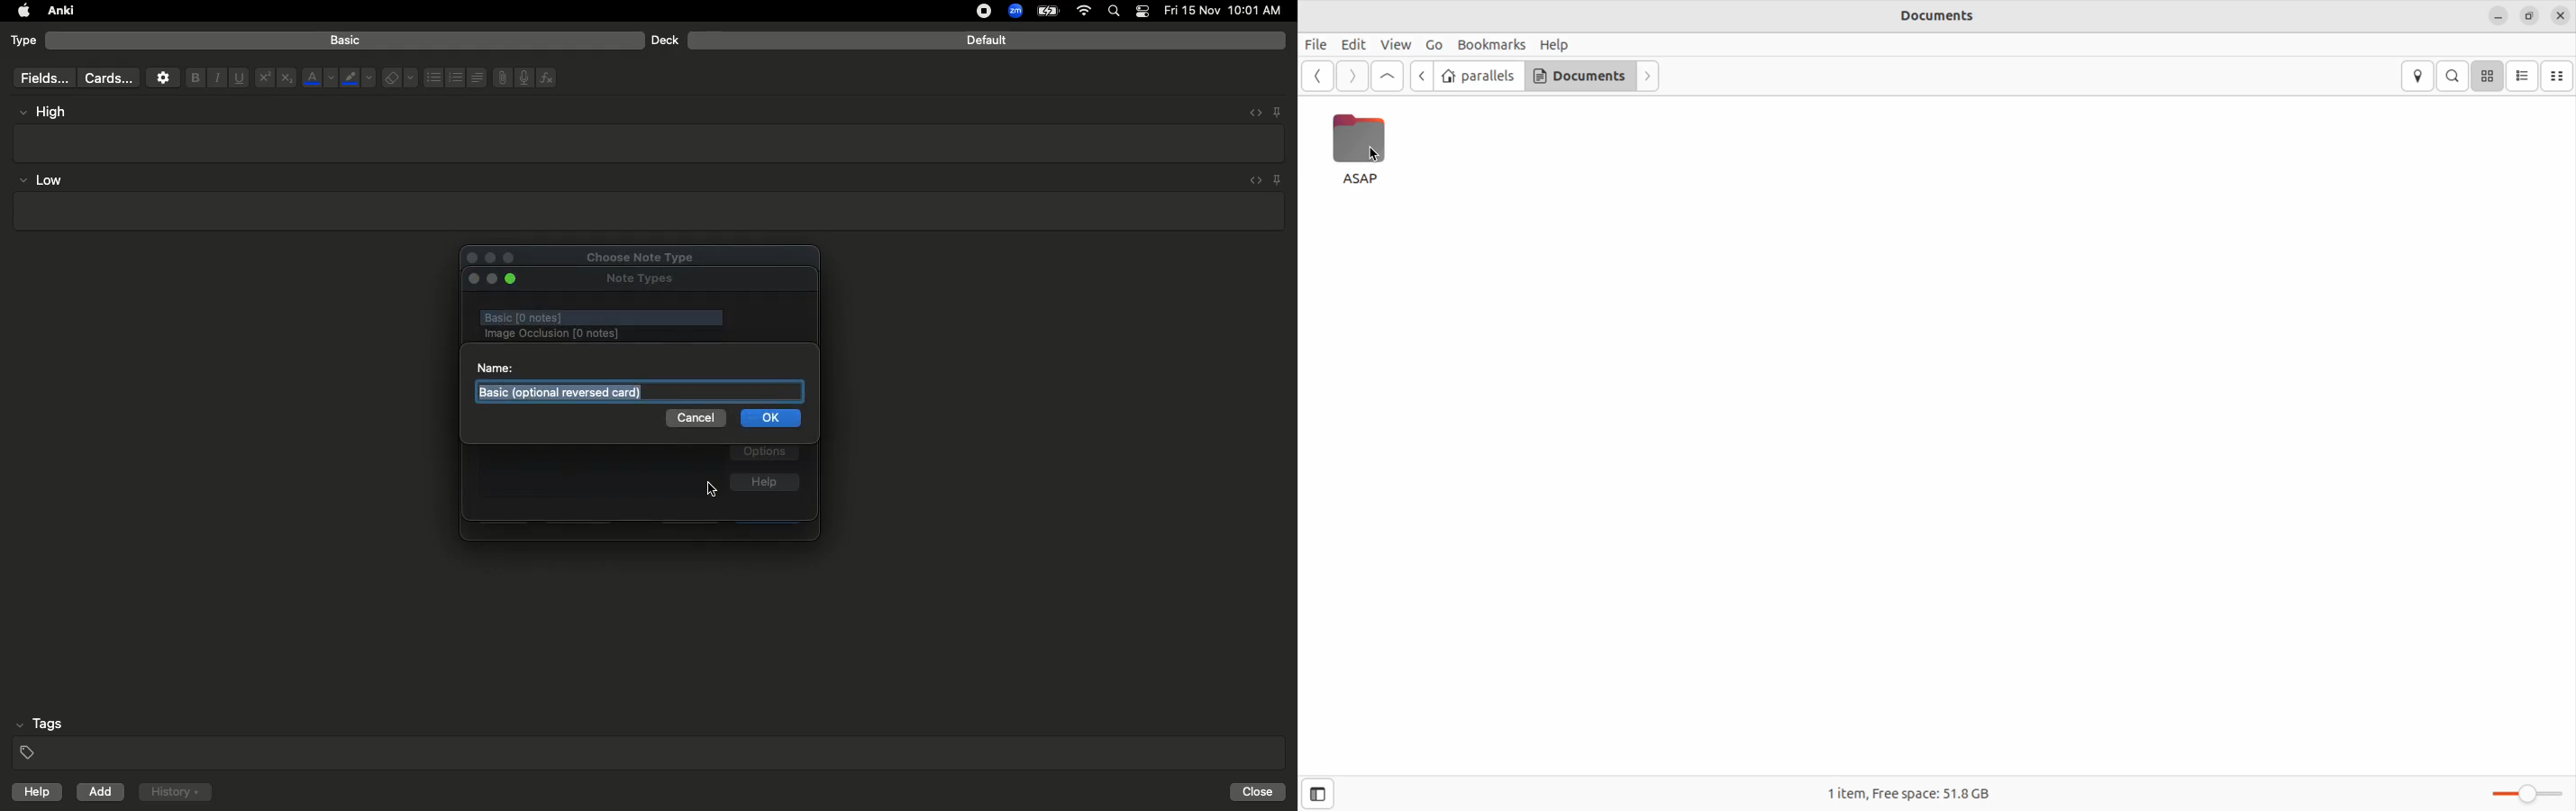  I want to click on back, so click(1420, 76).